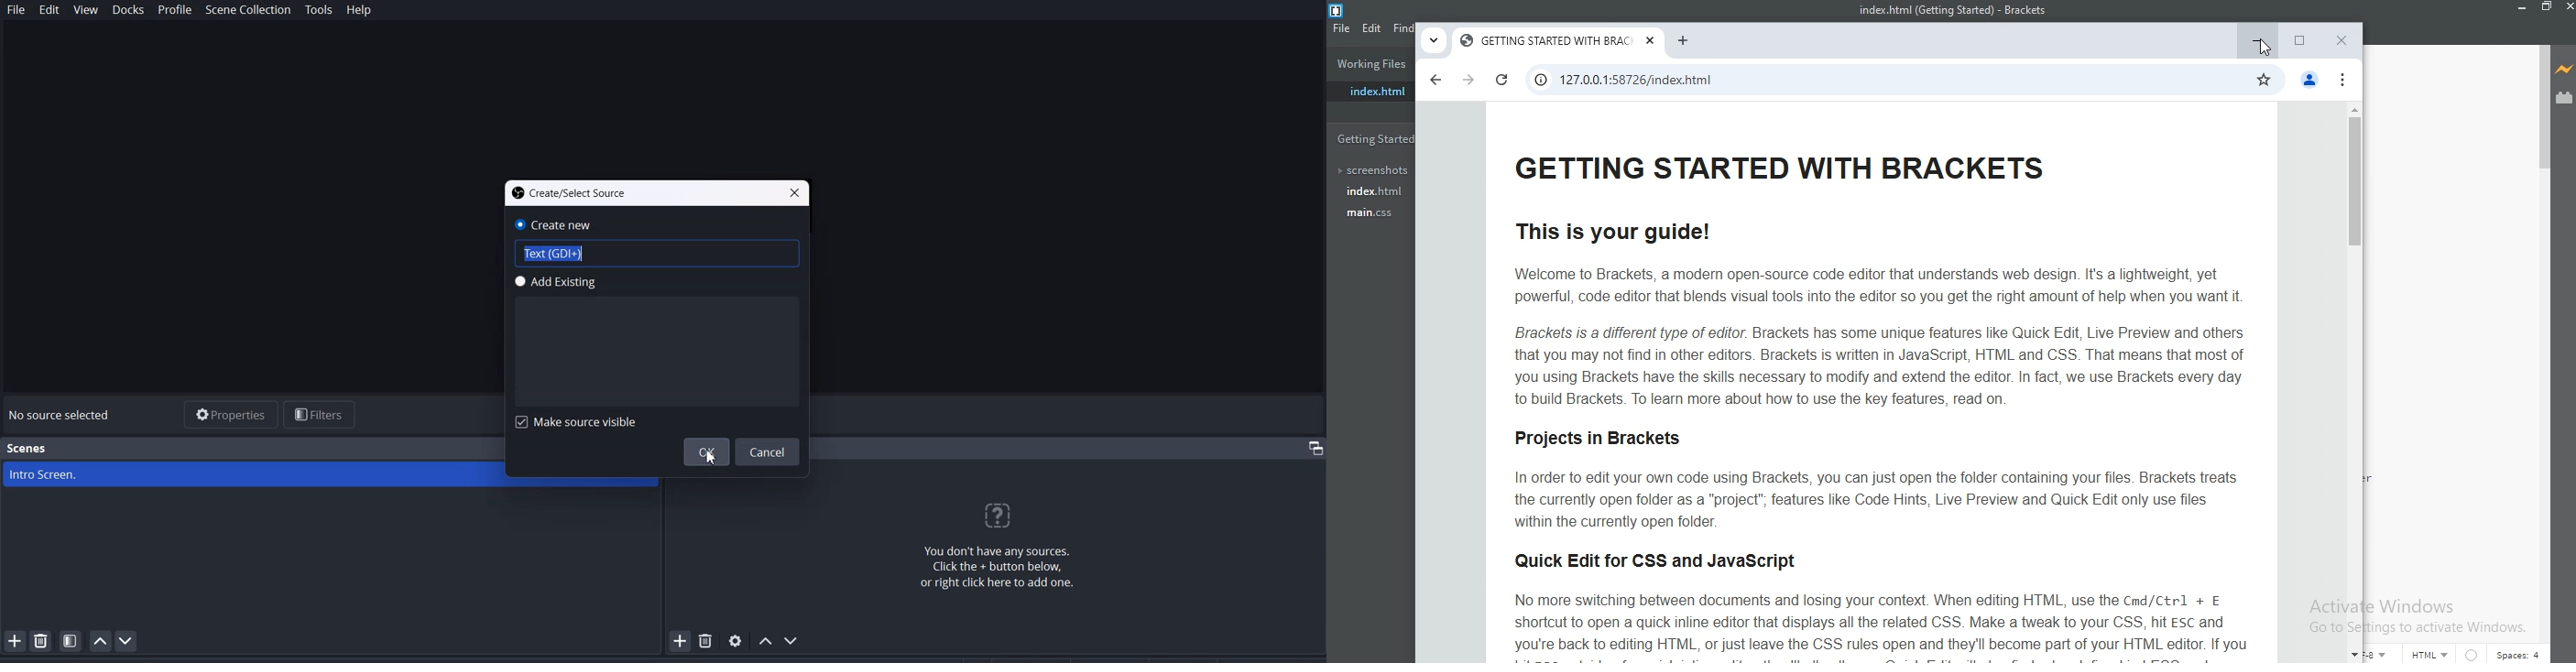 The image size is (2576, 672). Describe the element at coordinates (996, 543) in the screenshot. I see `You don't have any sources. Click the + button below, or right click here to add one.` at that location.